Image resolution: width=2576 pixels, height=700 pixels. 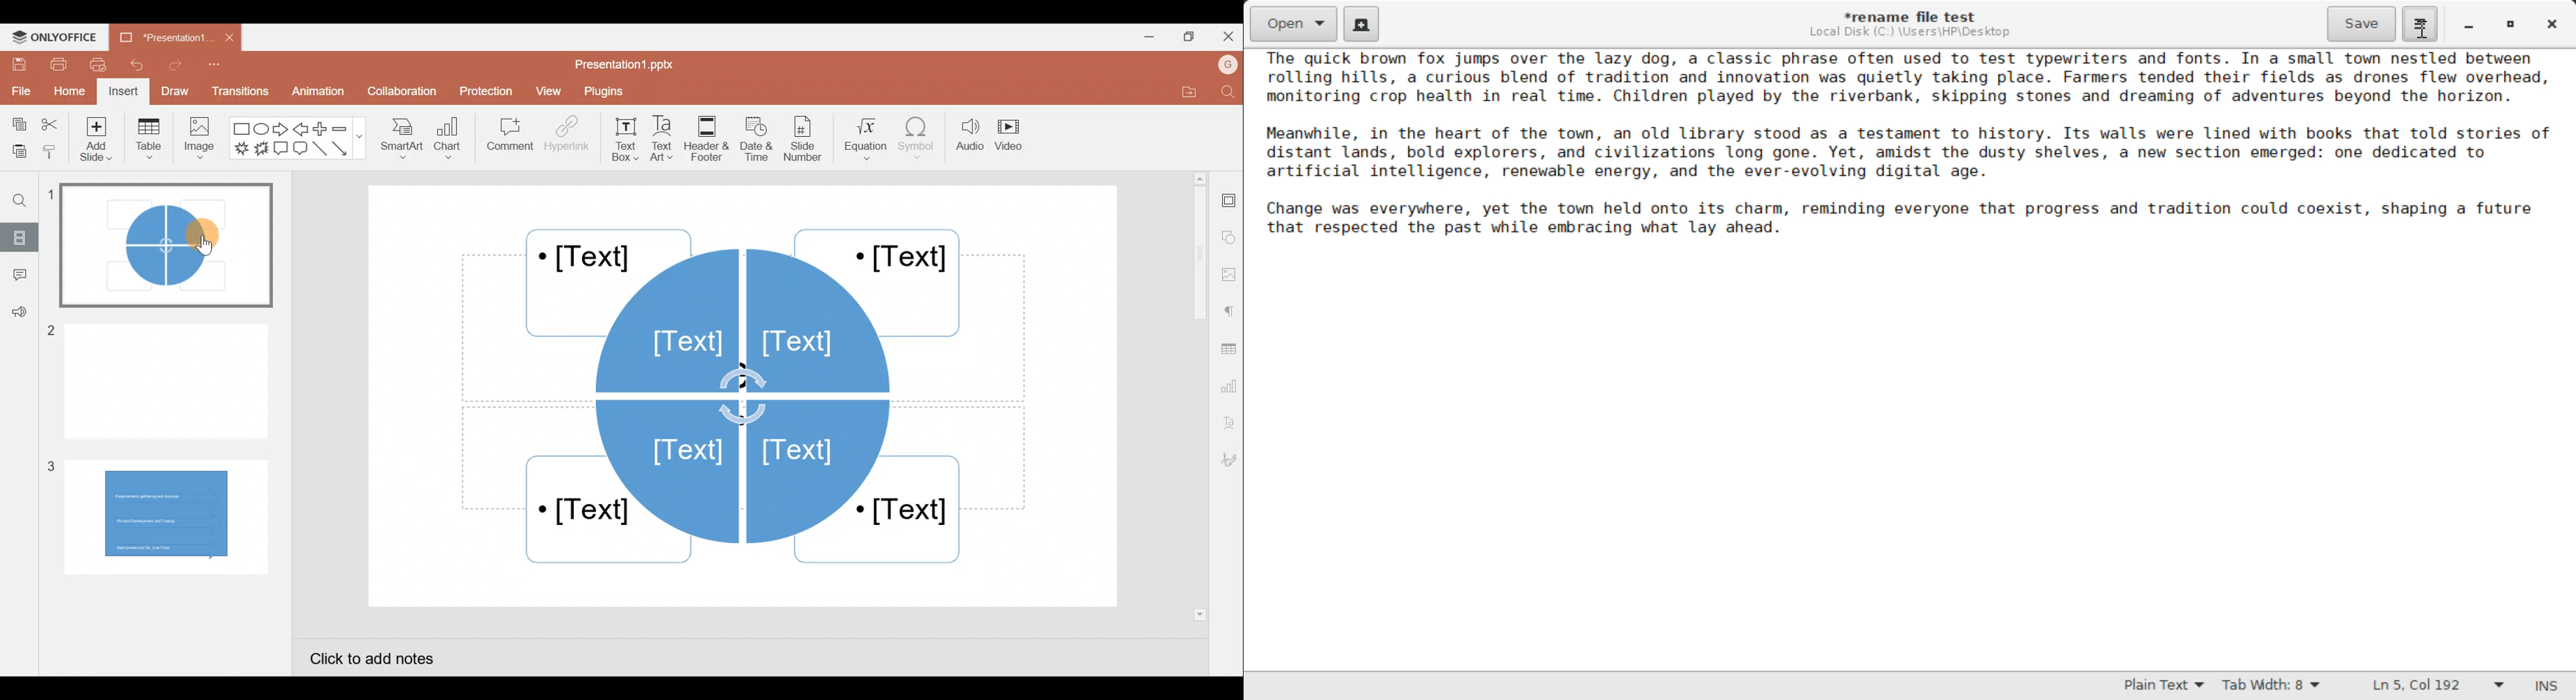 I want to click on File Name , so click(x=1914, y=15).